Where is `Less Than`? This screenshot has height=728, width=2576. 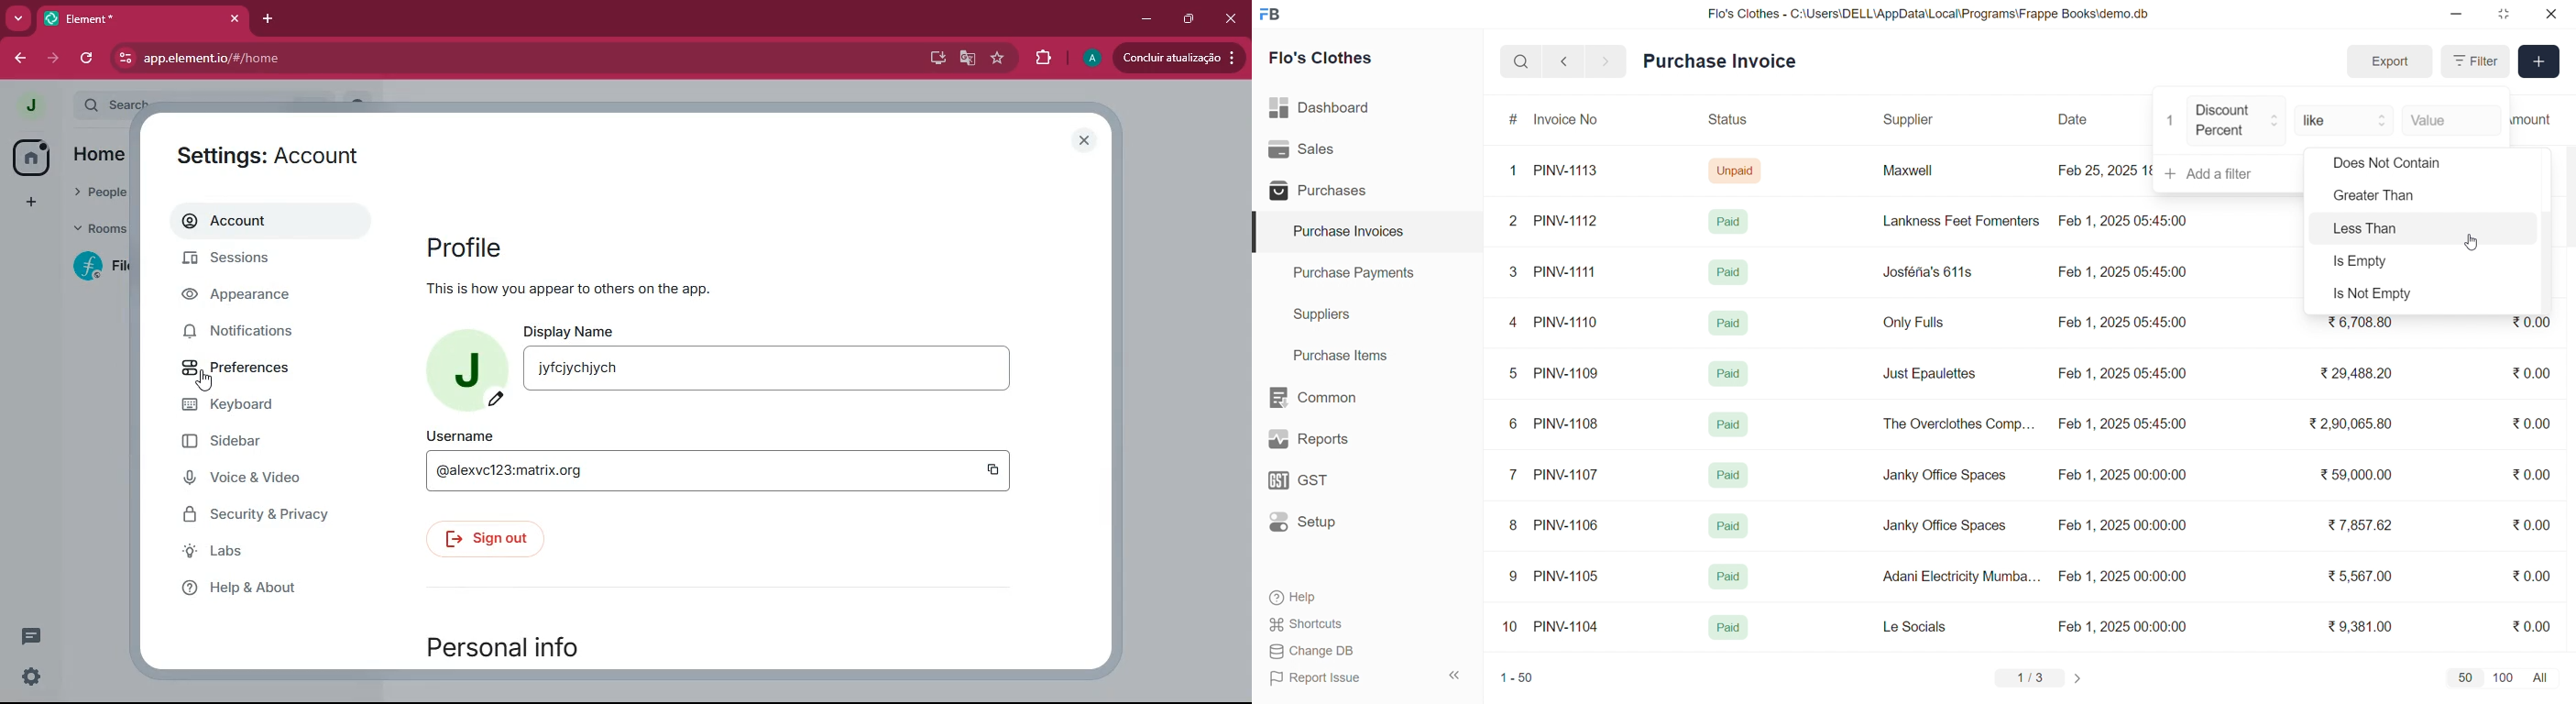 Less Than is located at coordinates (2403, 229).